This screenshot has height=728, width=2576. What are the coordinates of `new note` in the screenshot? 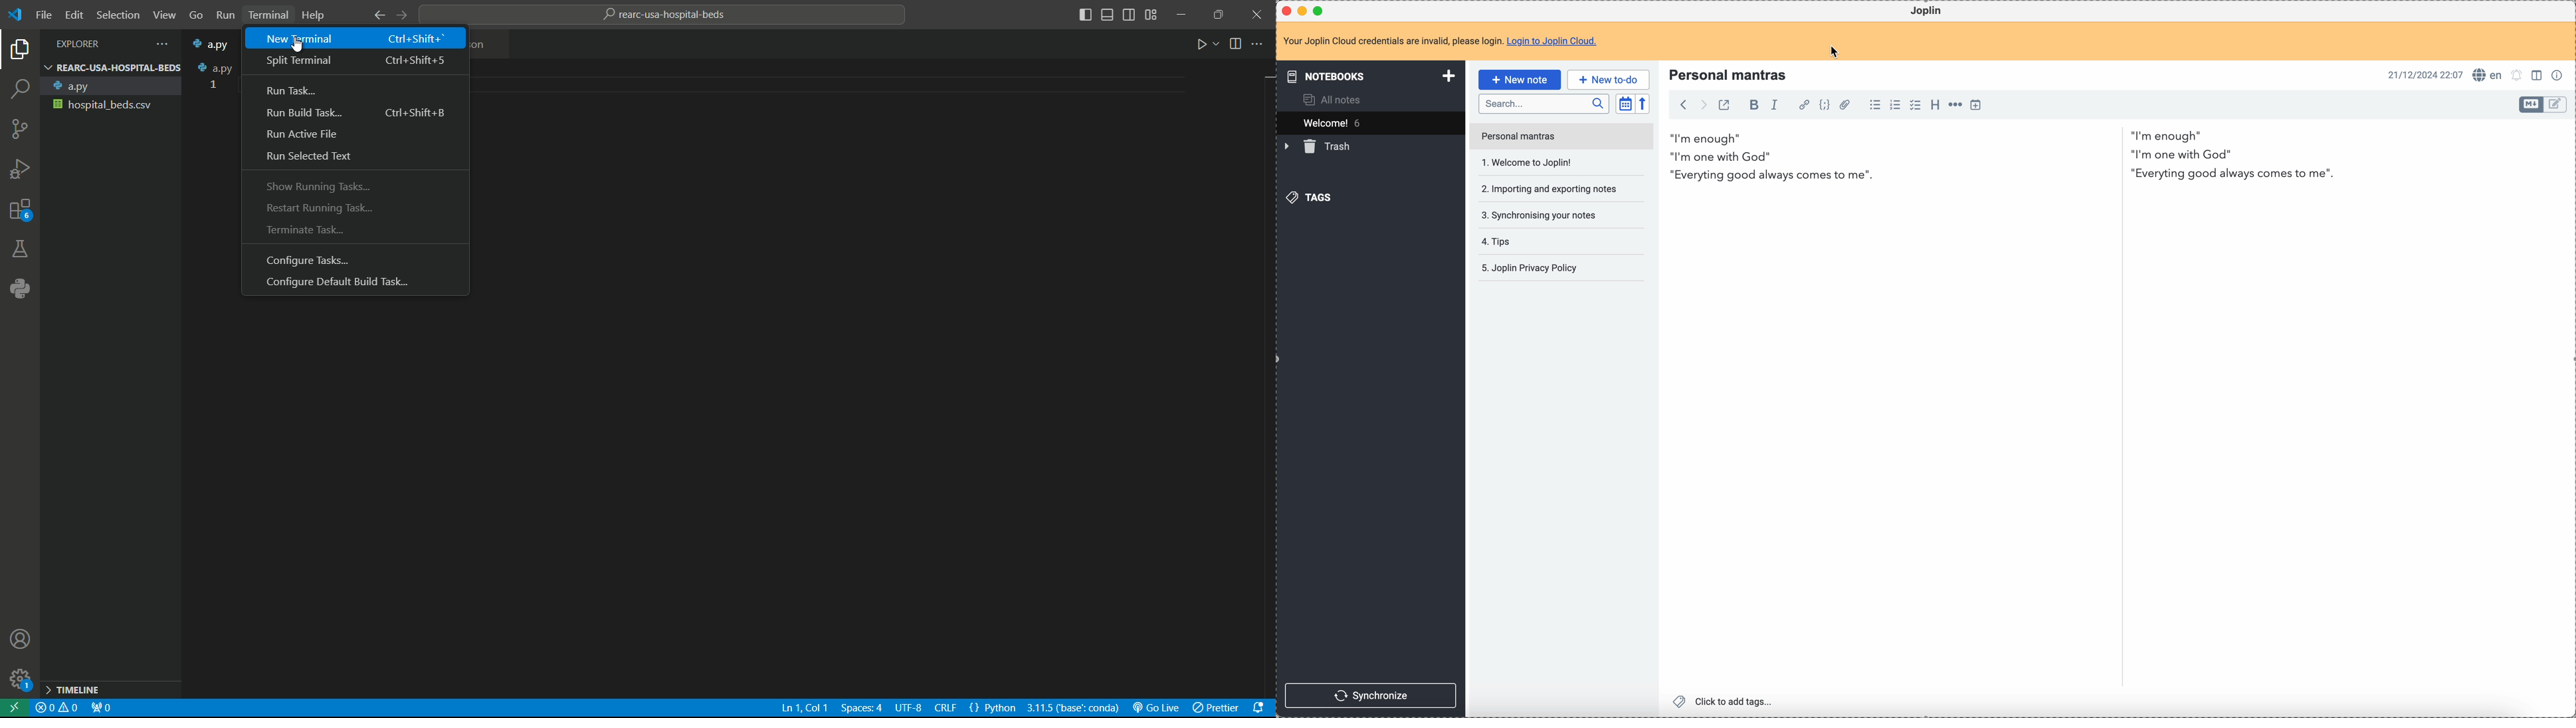 It's located at (1519, 79).